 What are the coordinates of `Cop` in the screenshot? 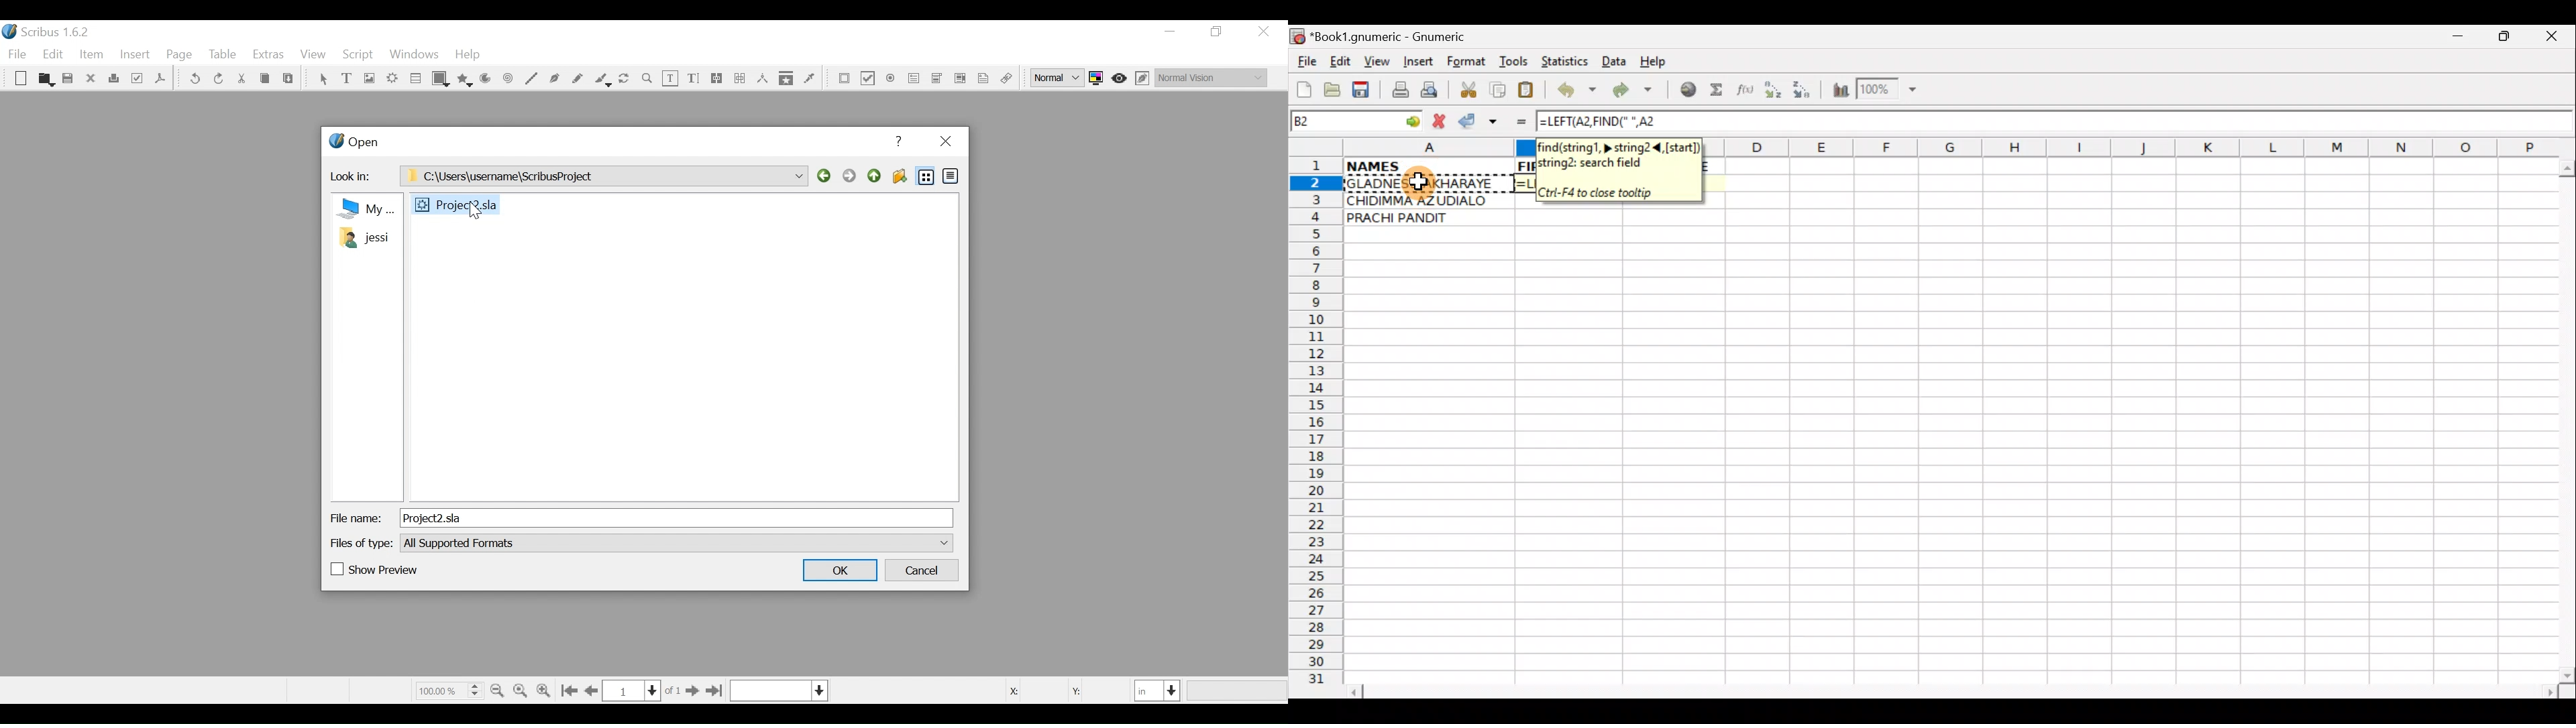 It's located at (264, 80).